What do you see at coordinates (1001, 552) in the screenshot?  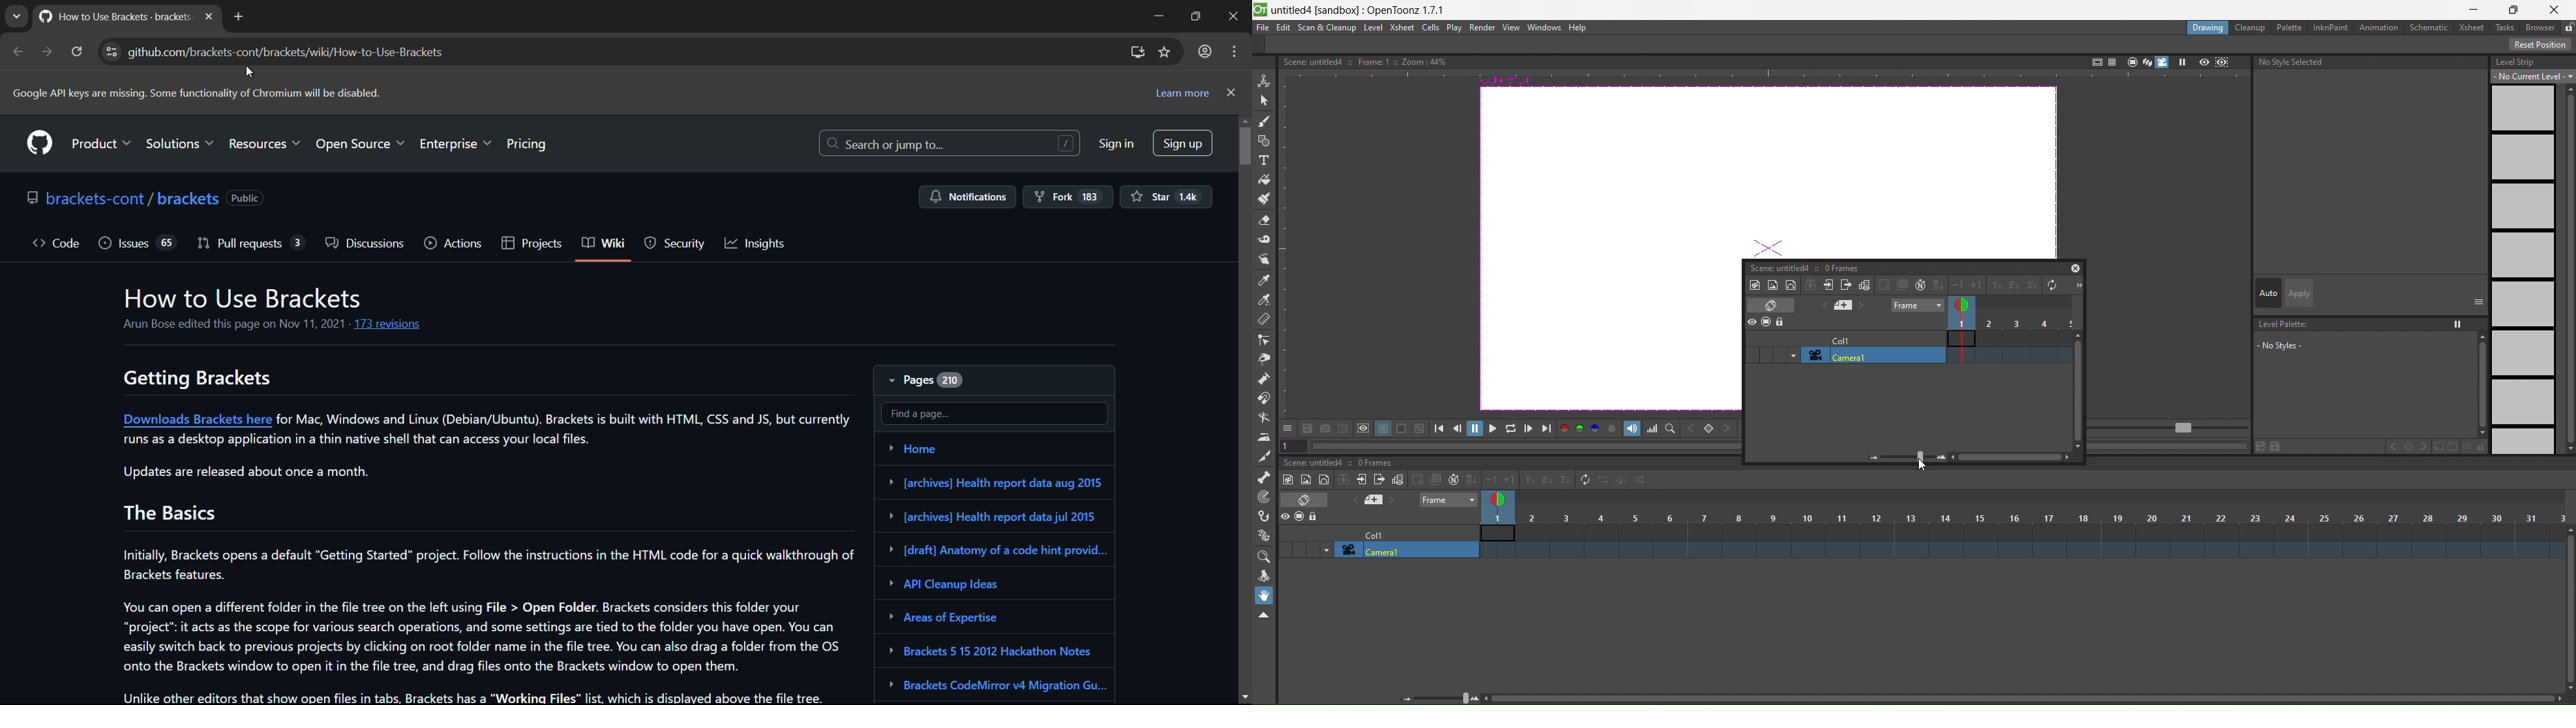 I see `[draft] Anatomy of a code hint provid...` at bounding box center [1001, 552].